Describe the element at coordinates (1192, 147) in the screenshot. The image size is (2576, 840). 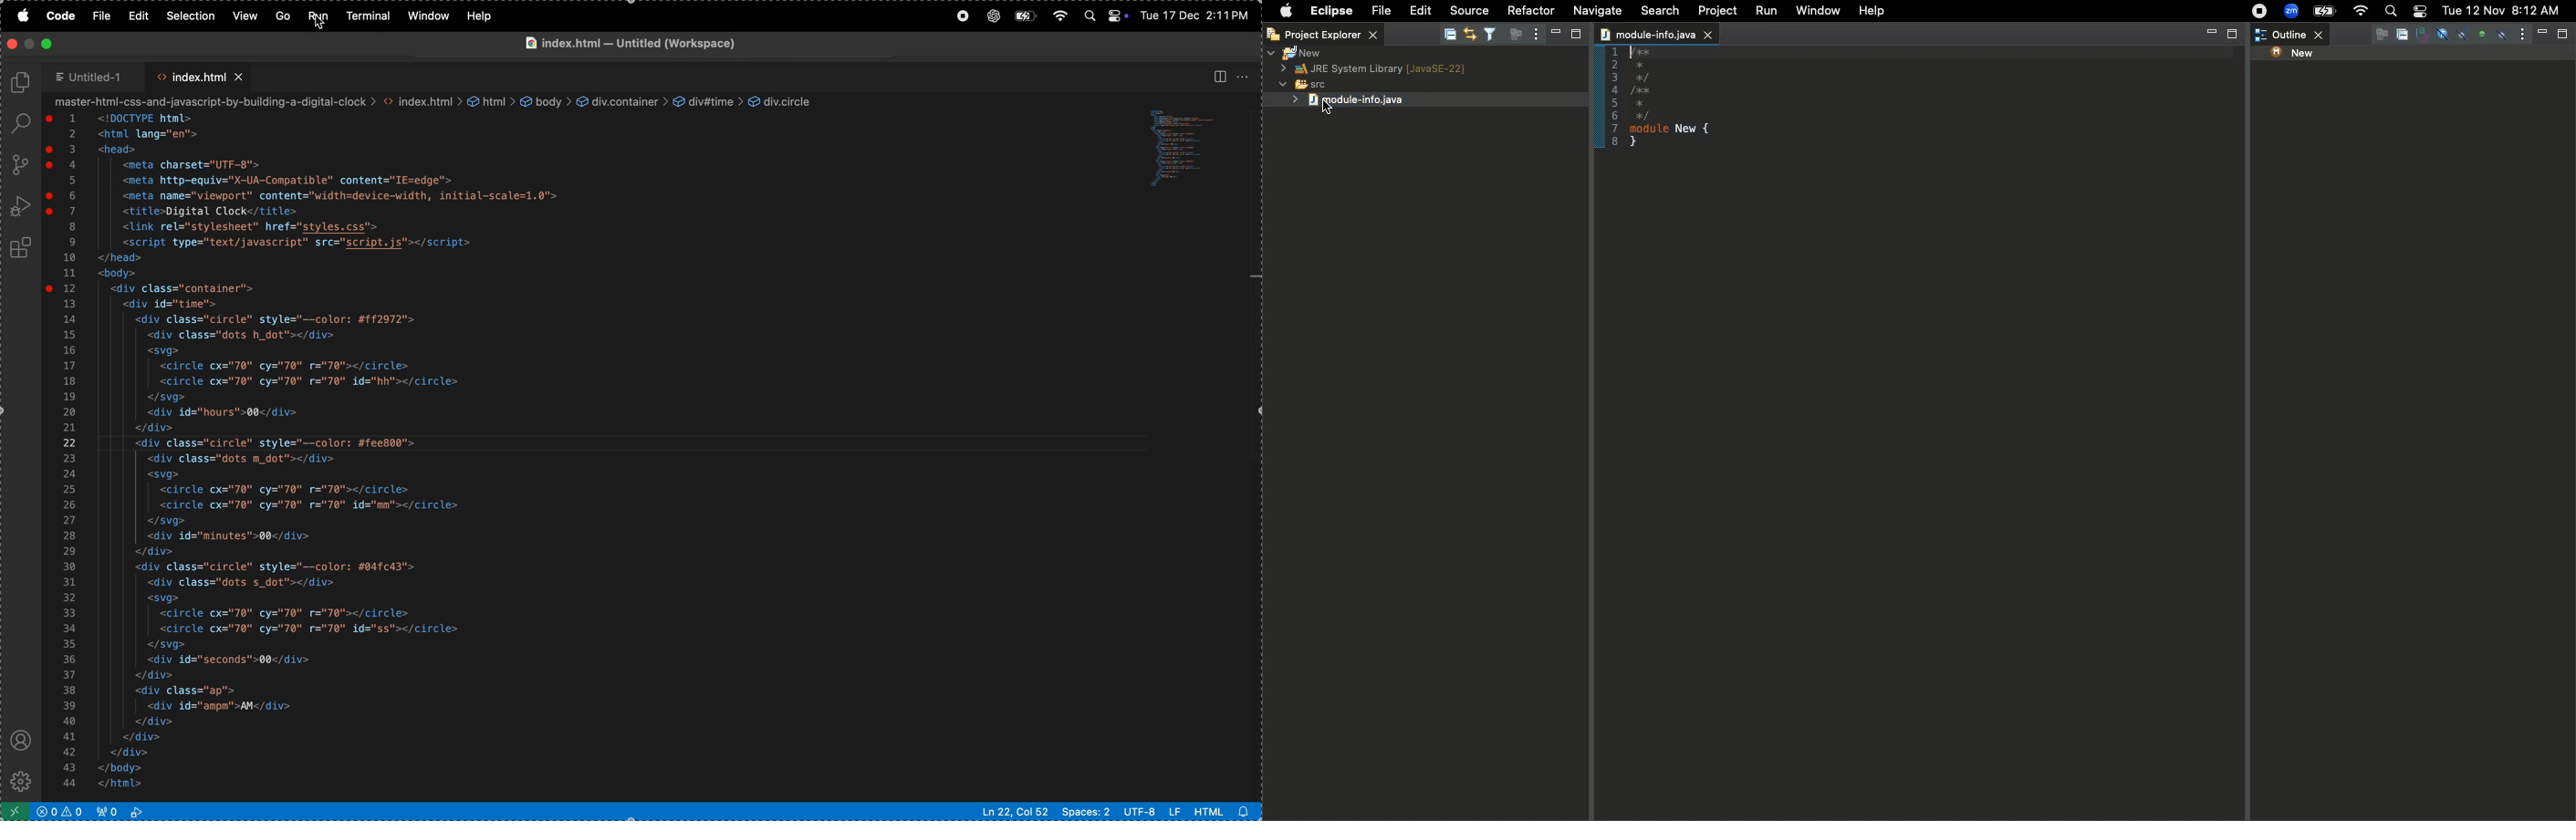
I see `code window ` at that location.